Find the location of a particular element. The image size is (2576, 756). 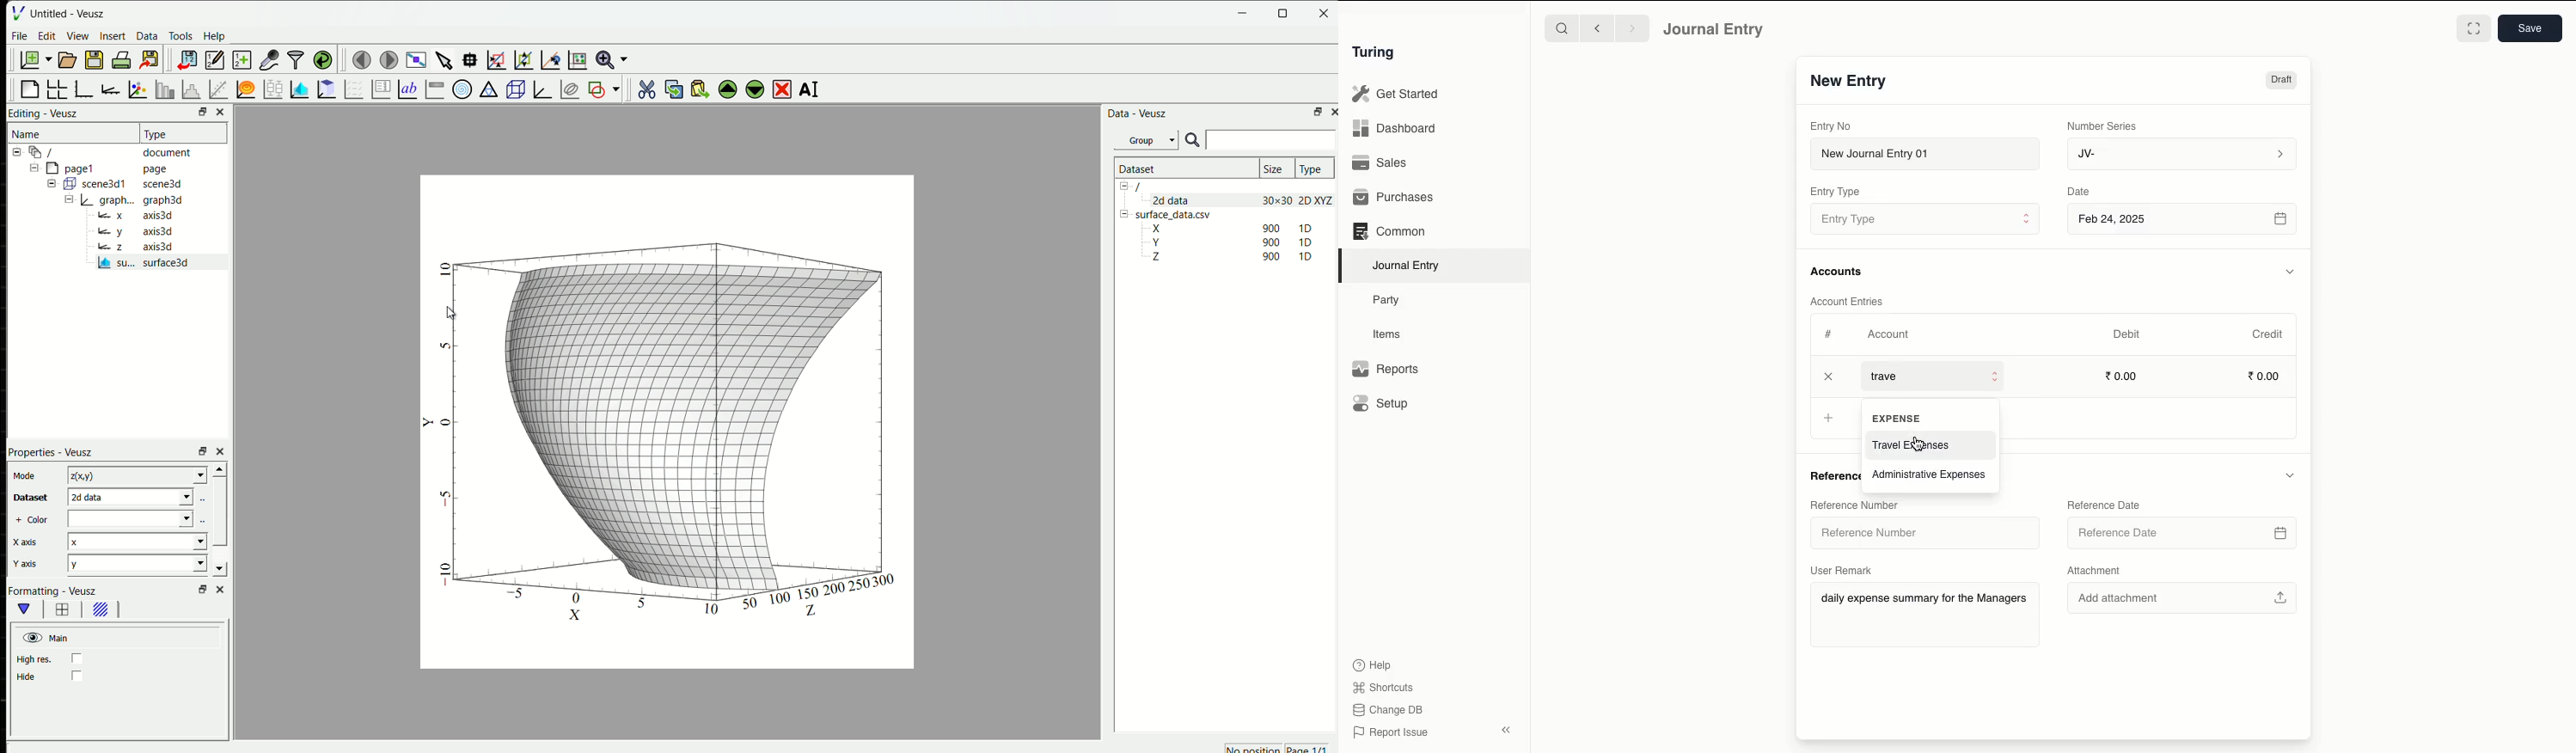

Credit is located at coordinates (2269, 334).